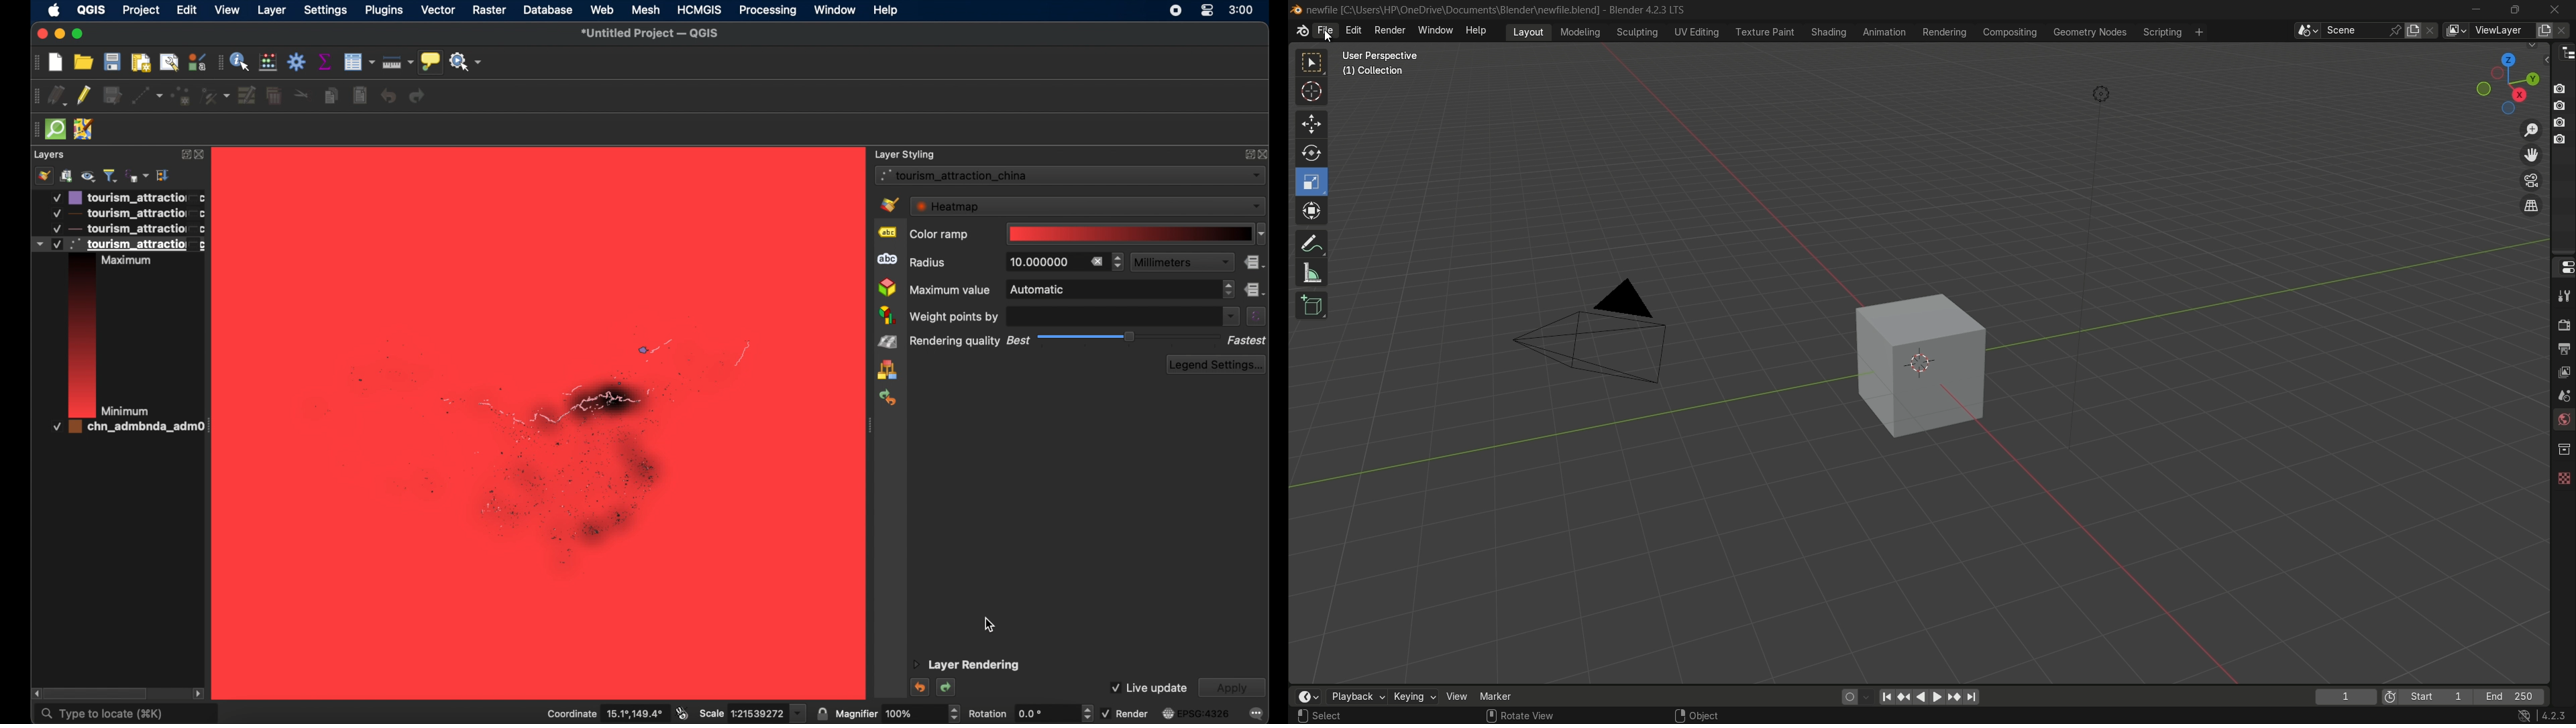  What do you see at coordinates (1148, 687) in the screenshot?
I see `live update checkbox` at bounding box center [1148, 687].